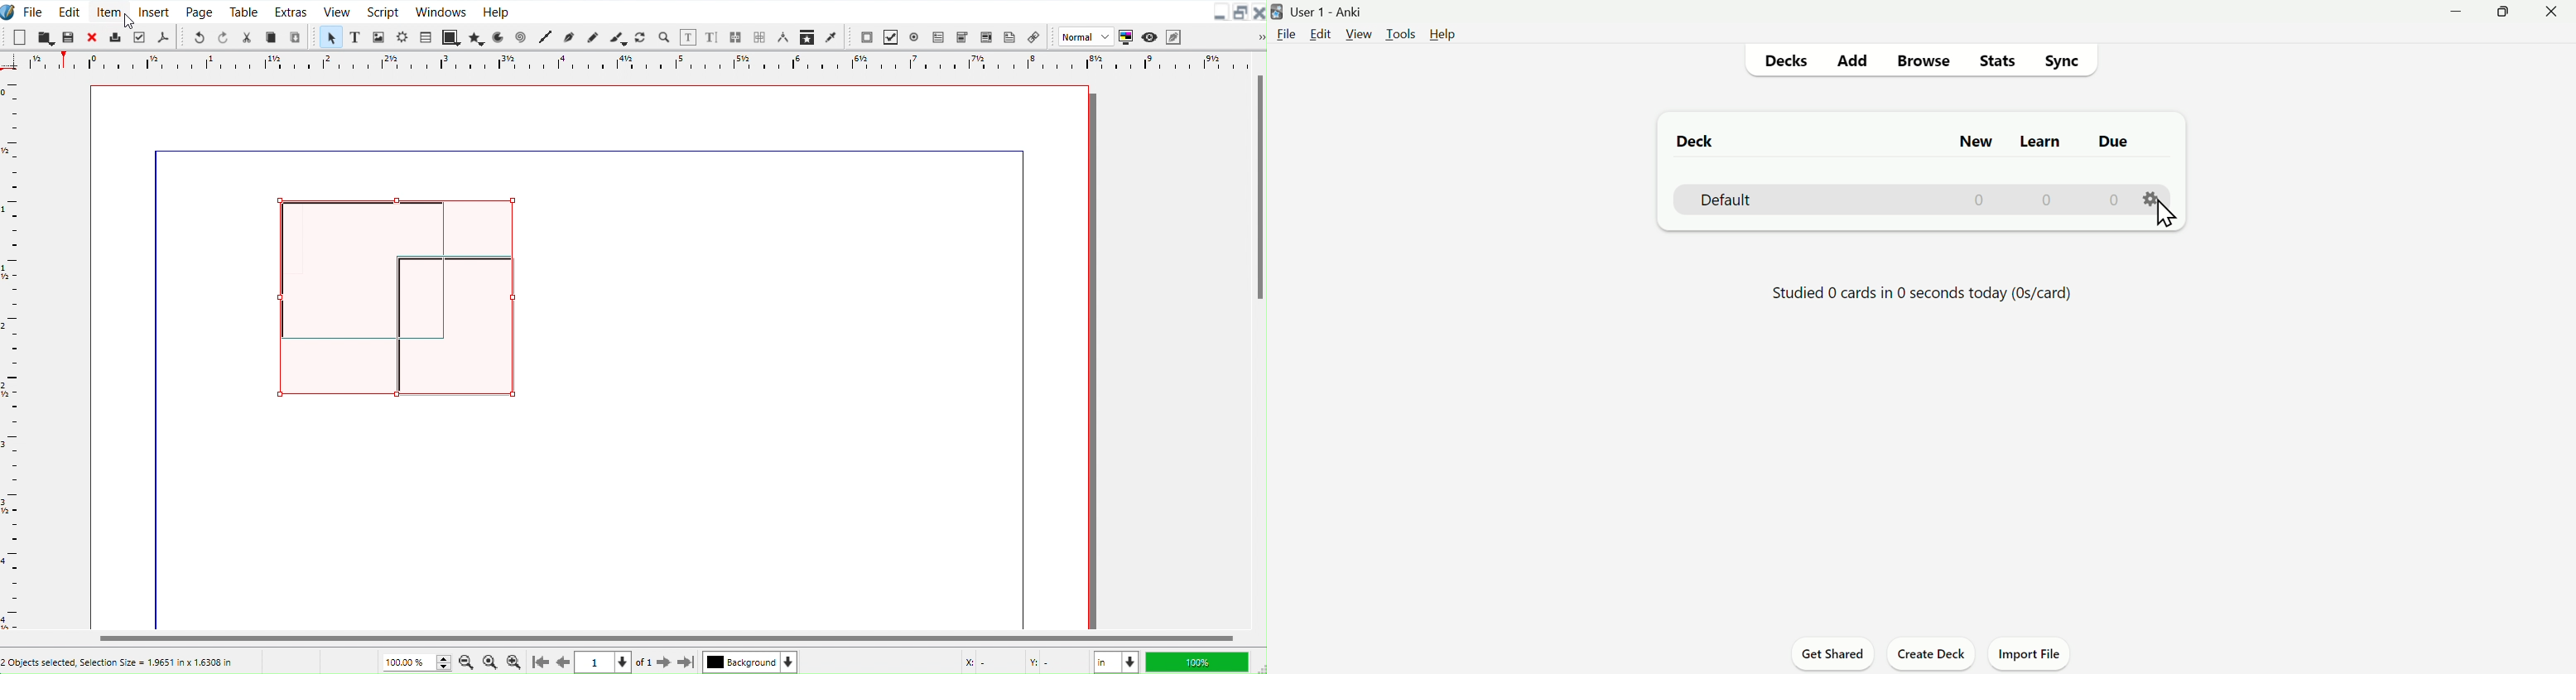 This screenshot has width=2576, height=700. Describe the element at coordinates (750, 662) in the screenshot. I see `Select current layer` at that location.